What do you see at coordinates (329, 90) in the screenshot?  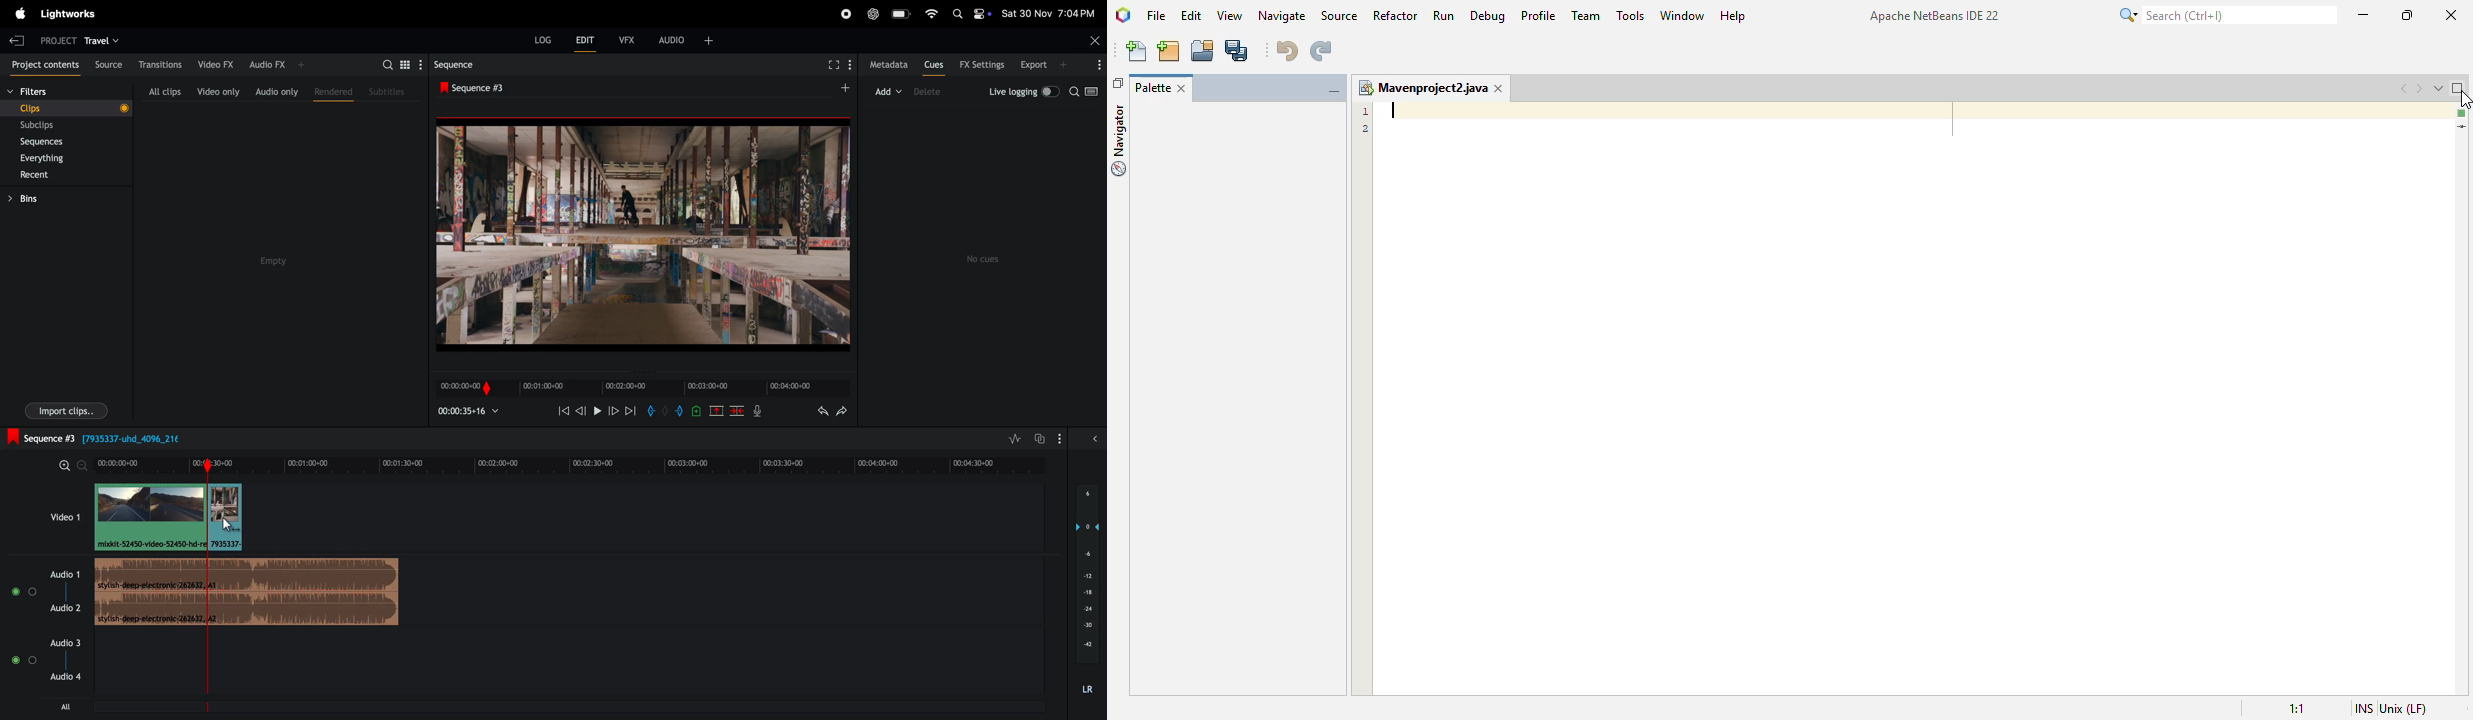 I see `rendered` at bounding box center [329, 90].